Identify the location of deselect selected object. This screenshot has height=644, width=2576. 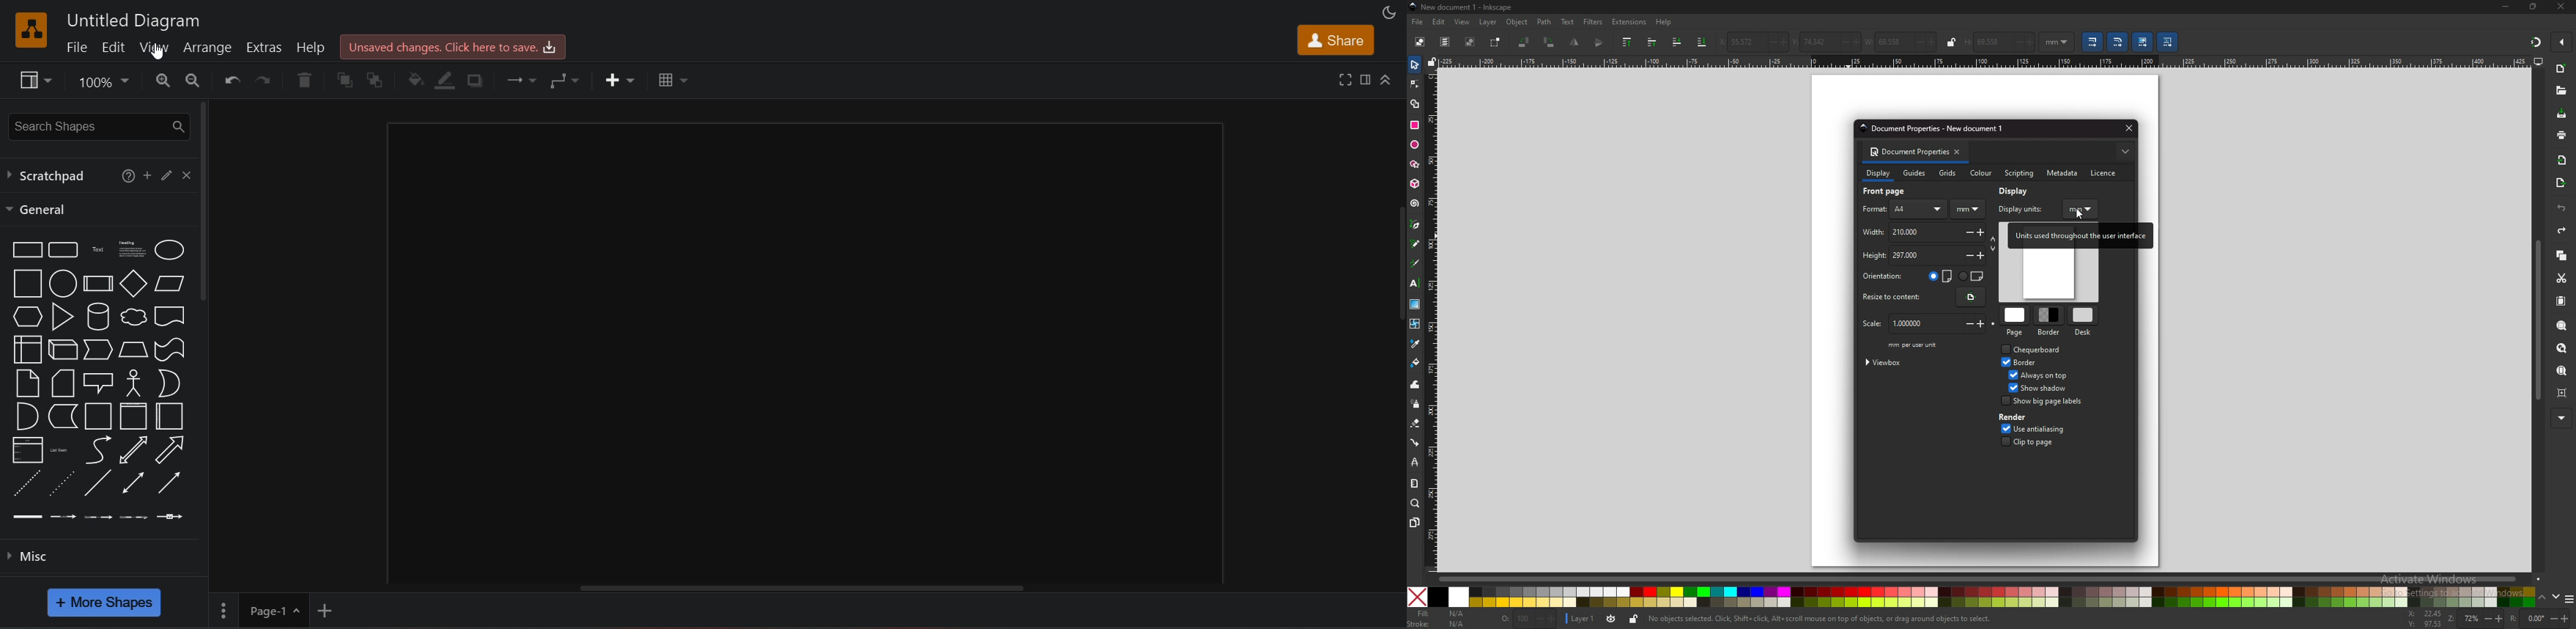
(1470, 41).